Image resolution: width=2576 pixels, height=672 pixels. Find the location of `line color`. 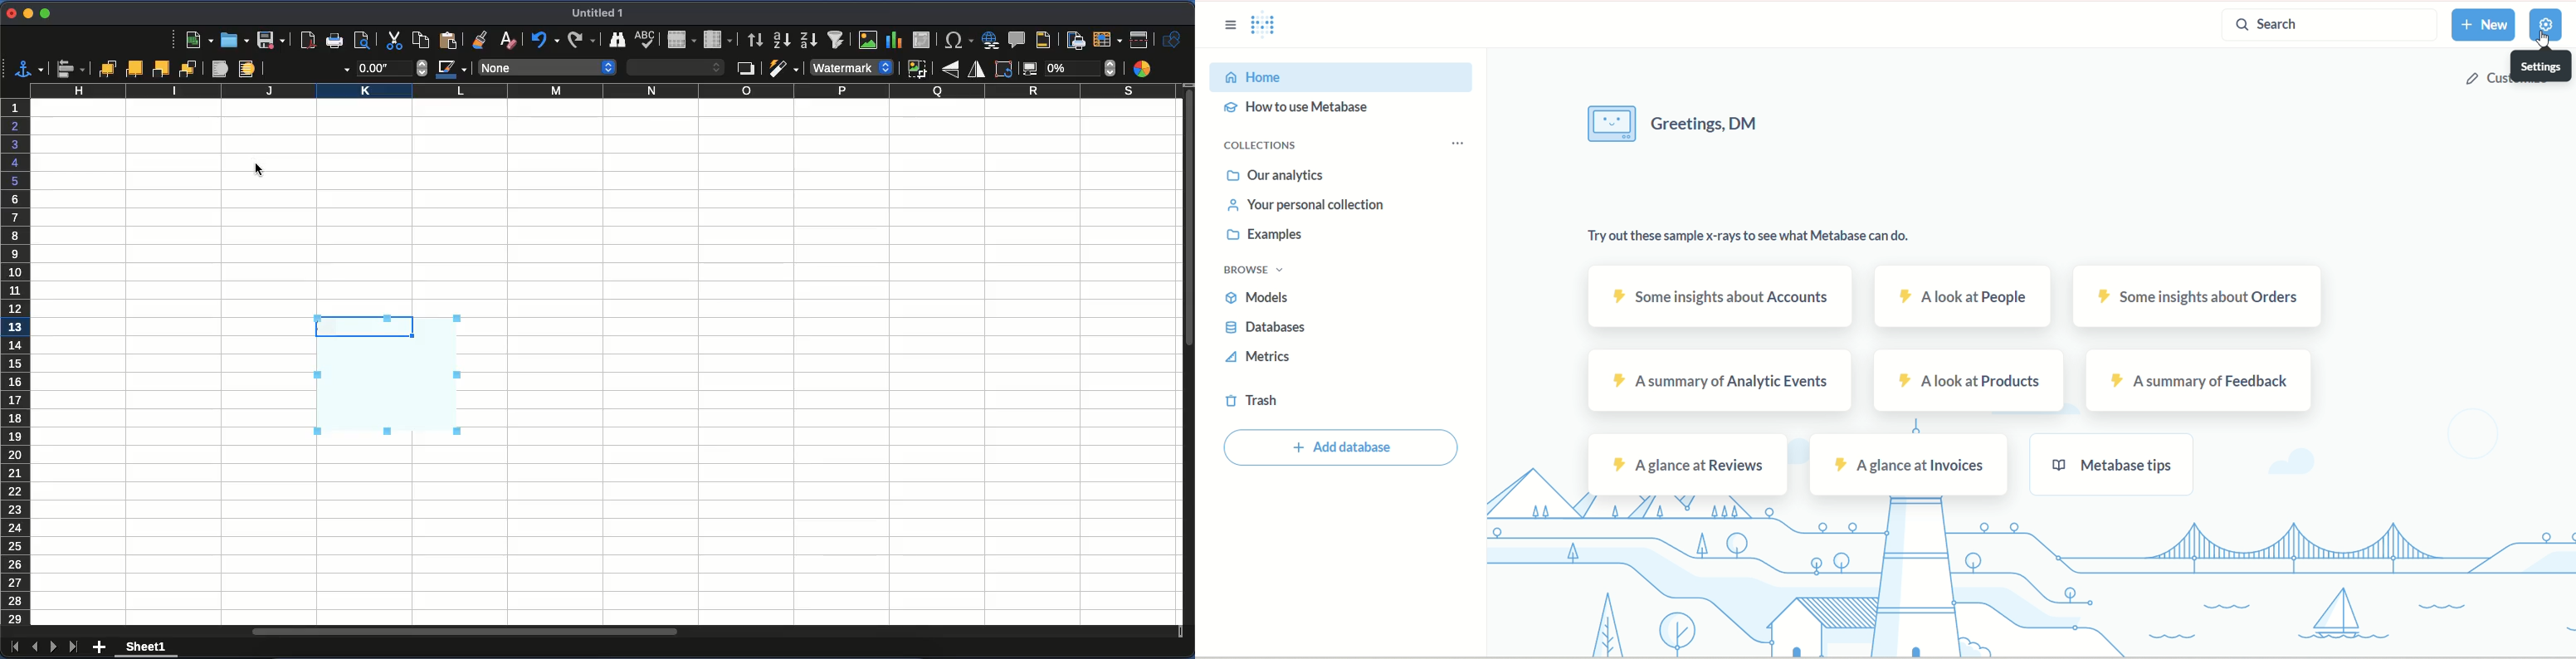

line color is located at coordinates (451, 71).